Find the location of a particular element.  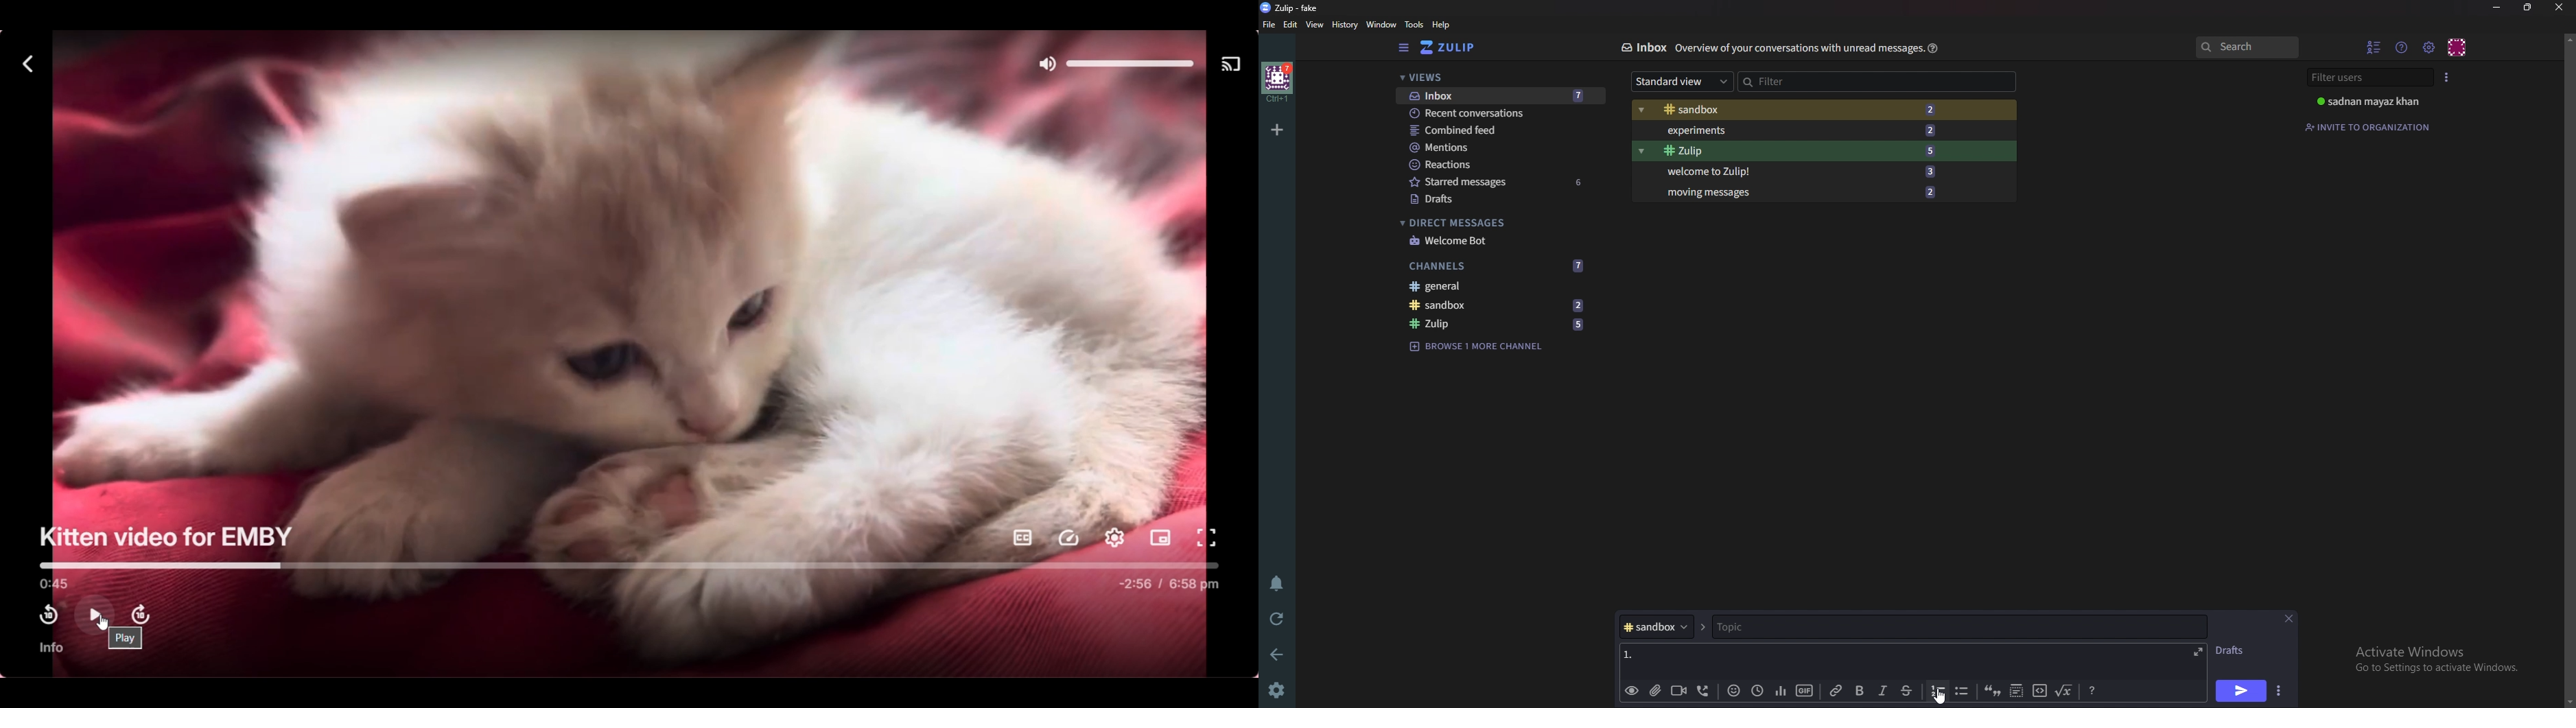

History is located at coordinates (1344, 24).